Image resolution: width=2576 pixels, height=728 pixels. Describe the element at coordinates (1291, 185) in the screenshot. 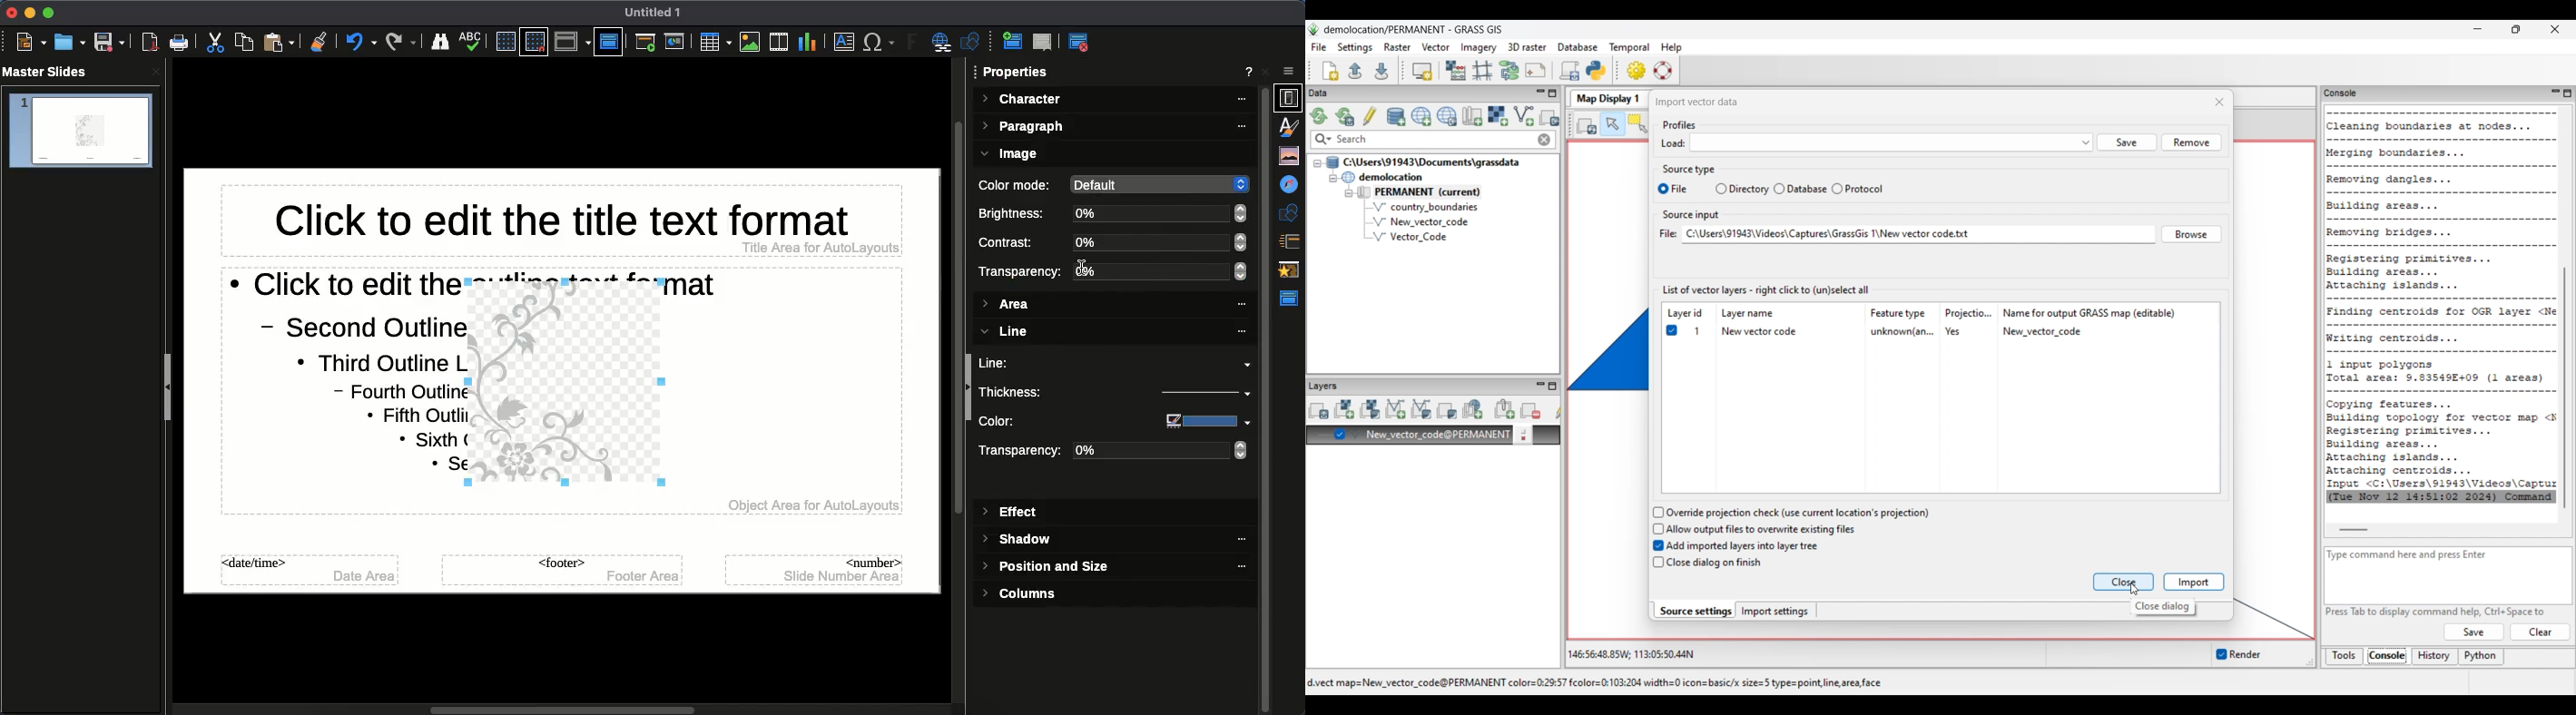

I see `Navigator` at that location.